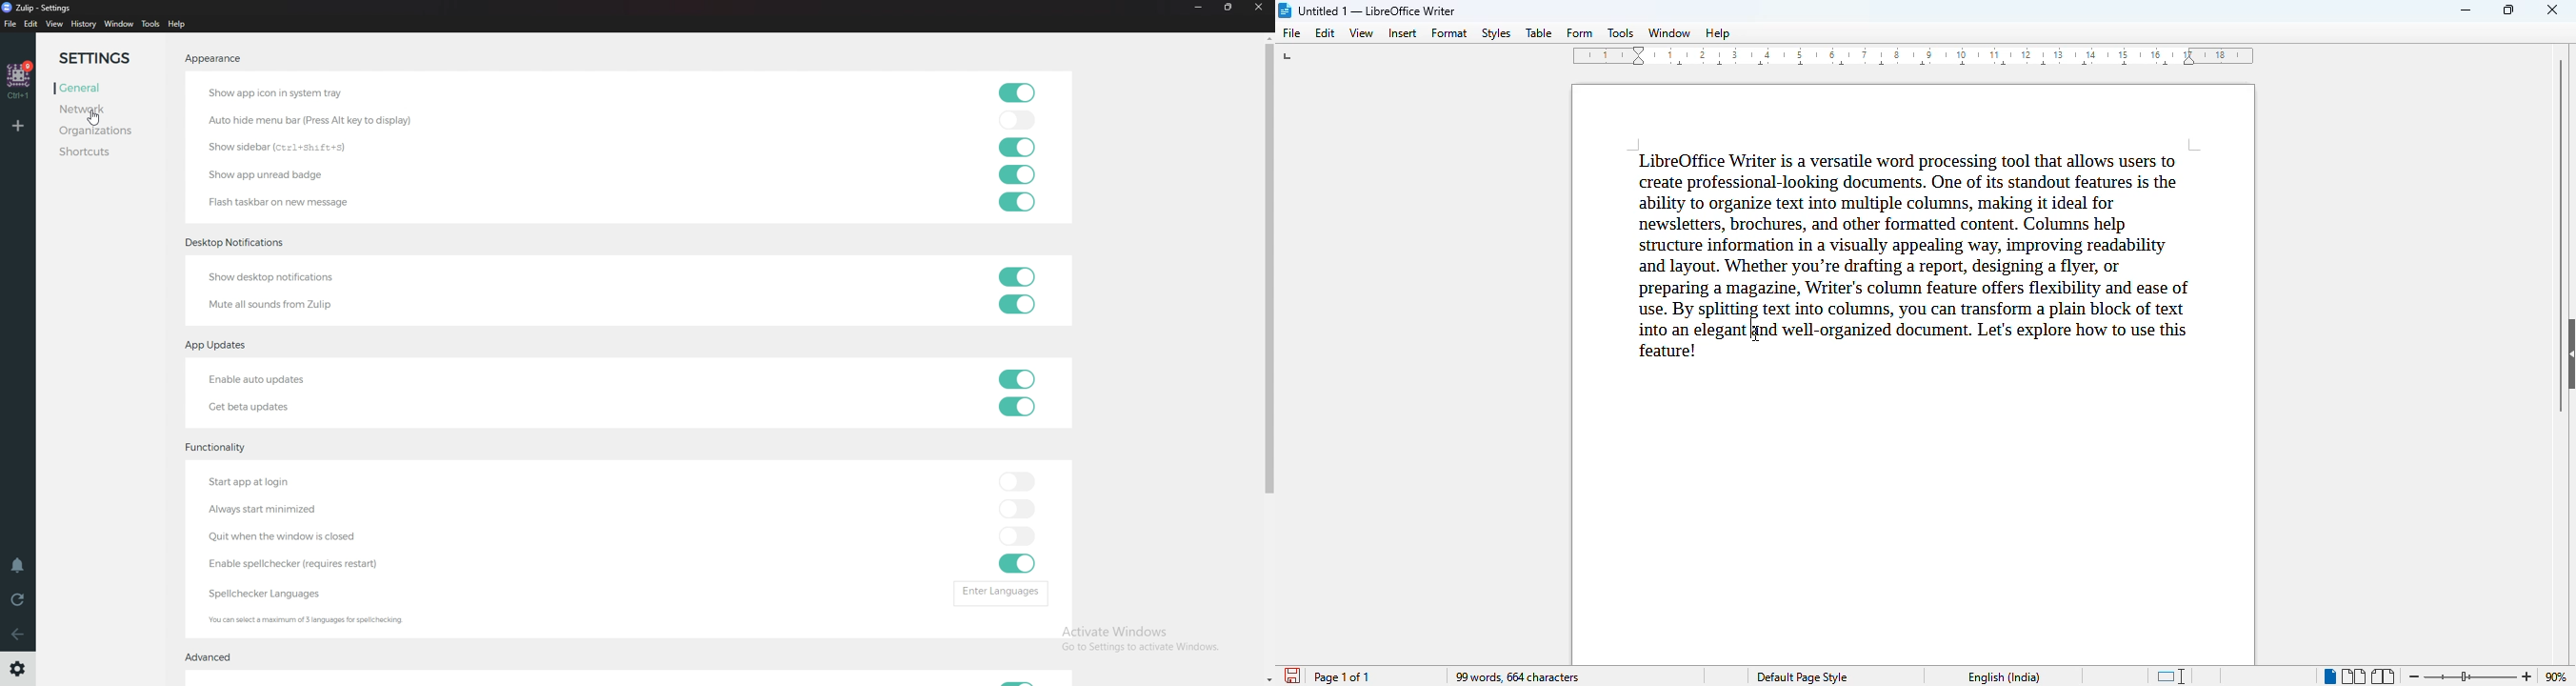 This screenshot has height=700, width=2576. I want to click on help, so click(1718, 33).